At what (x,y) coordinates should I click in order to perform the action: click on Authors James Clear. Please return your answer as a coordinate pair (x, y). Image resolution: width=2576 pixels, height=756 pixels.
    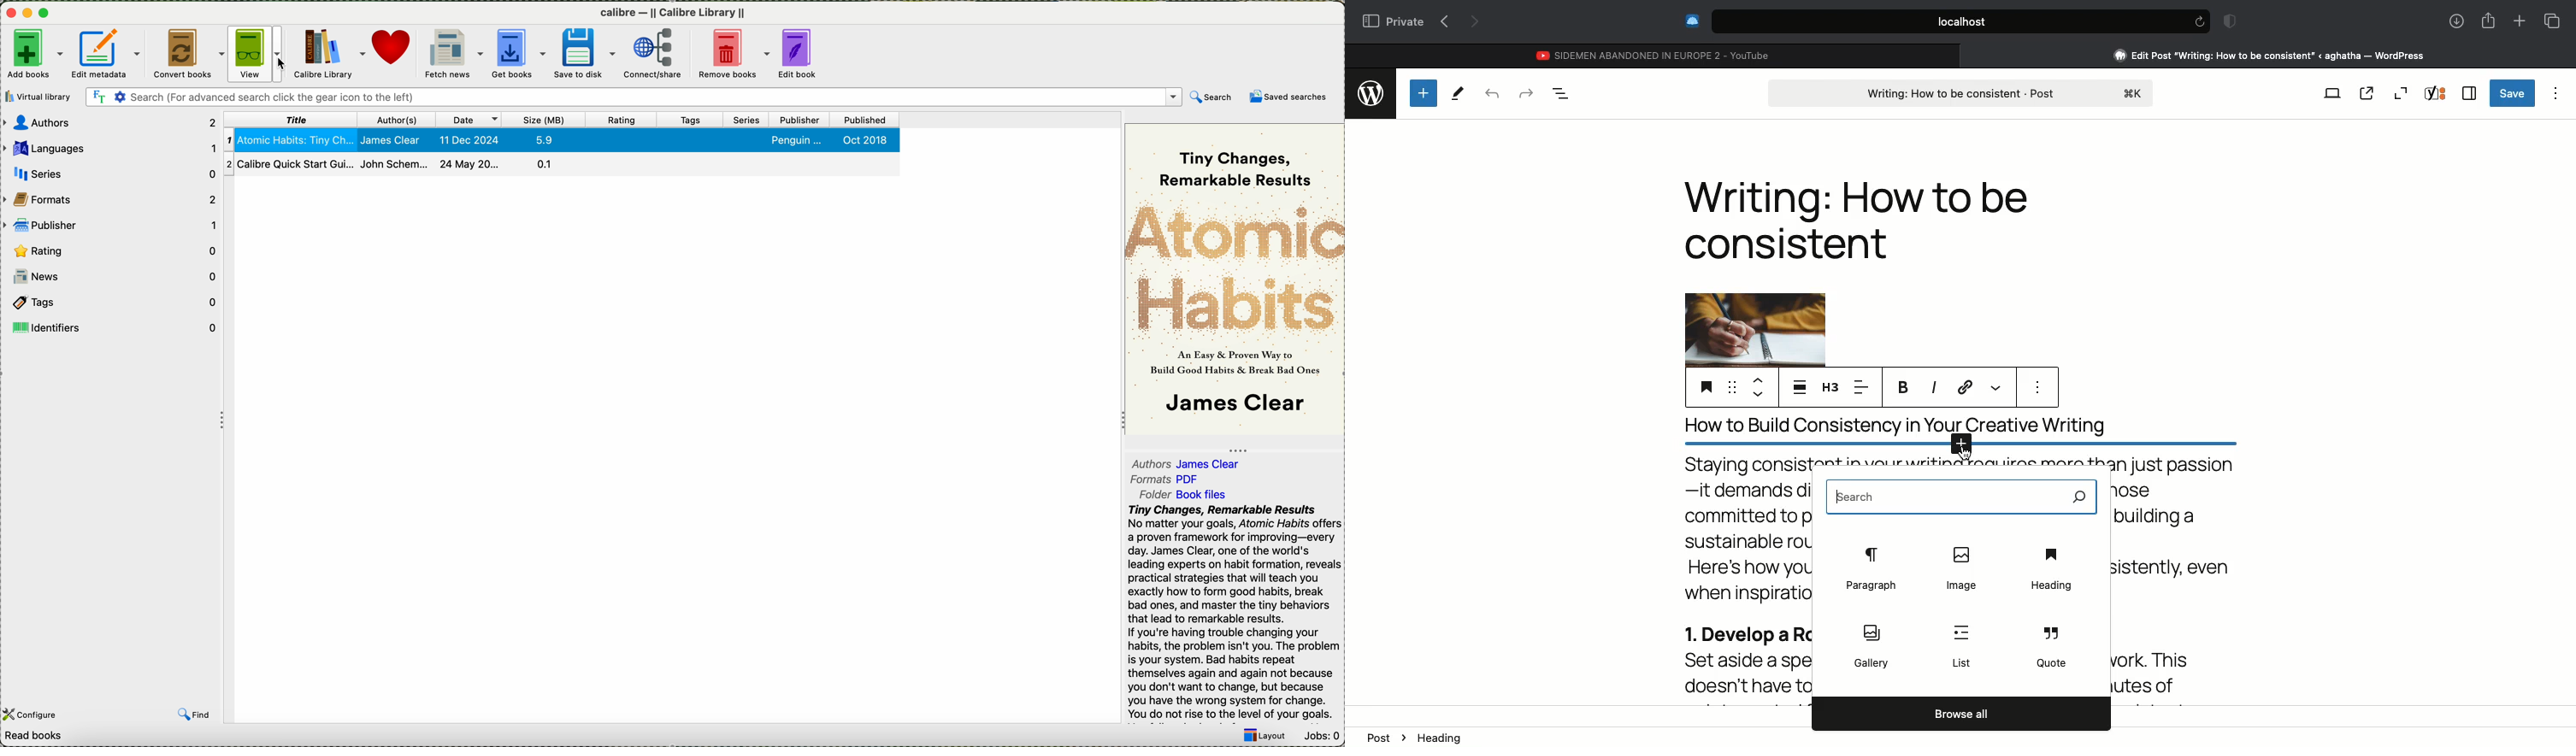
    Looking at the image, I should click on (1189, 462).